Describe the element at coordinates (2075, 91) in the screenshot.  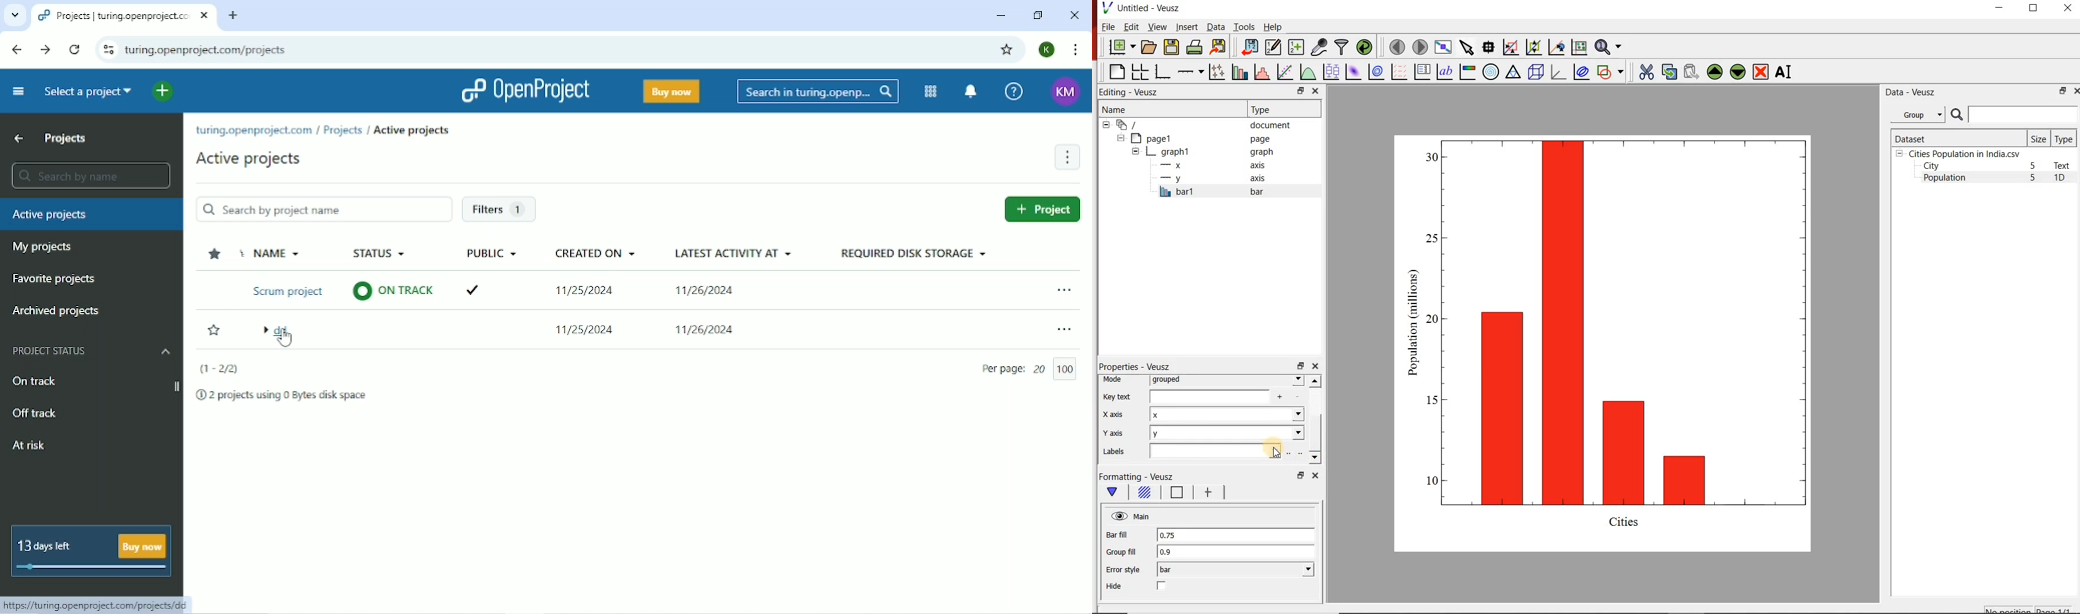
I see `close` at that location.